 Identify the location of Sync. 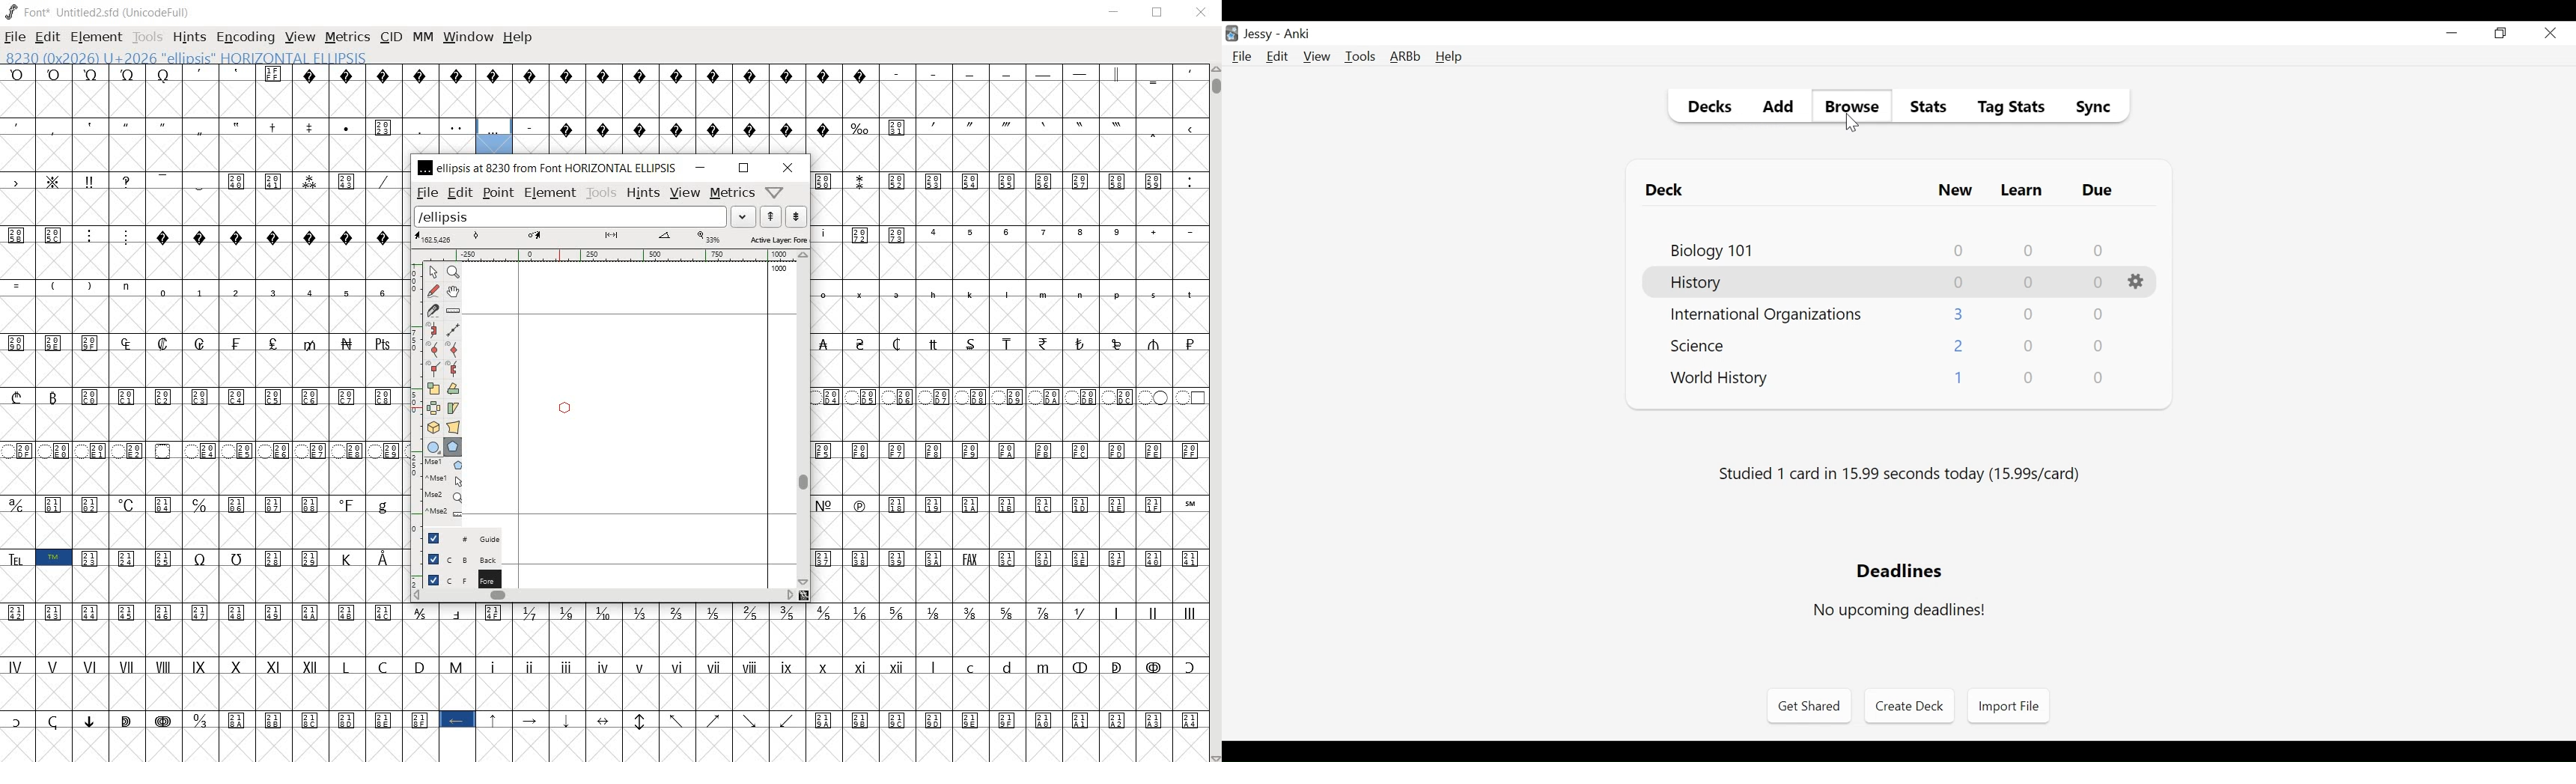
(2092, 108).